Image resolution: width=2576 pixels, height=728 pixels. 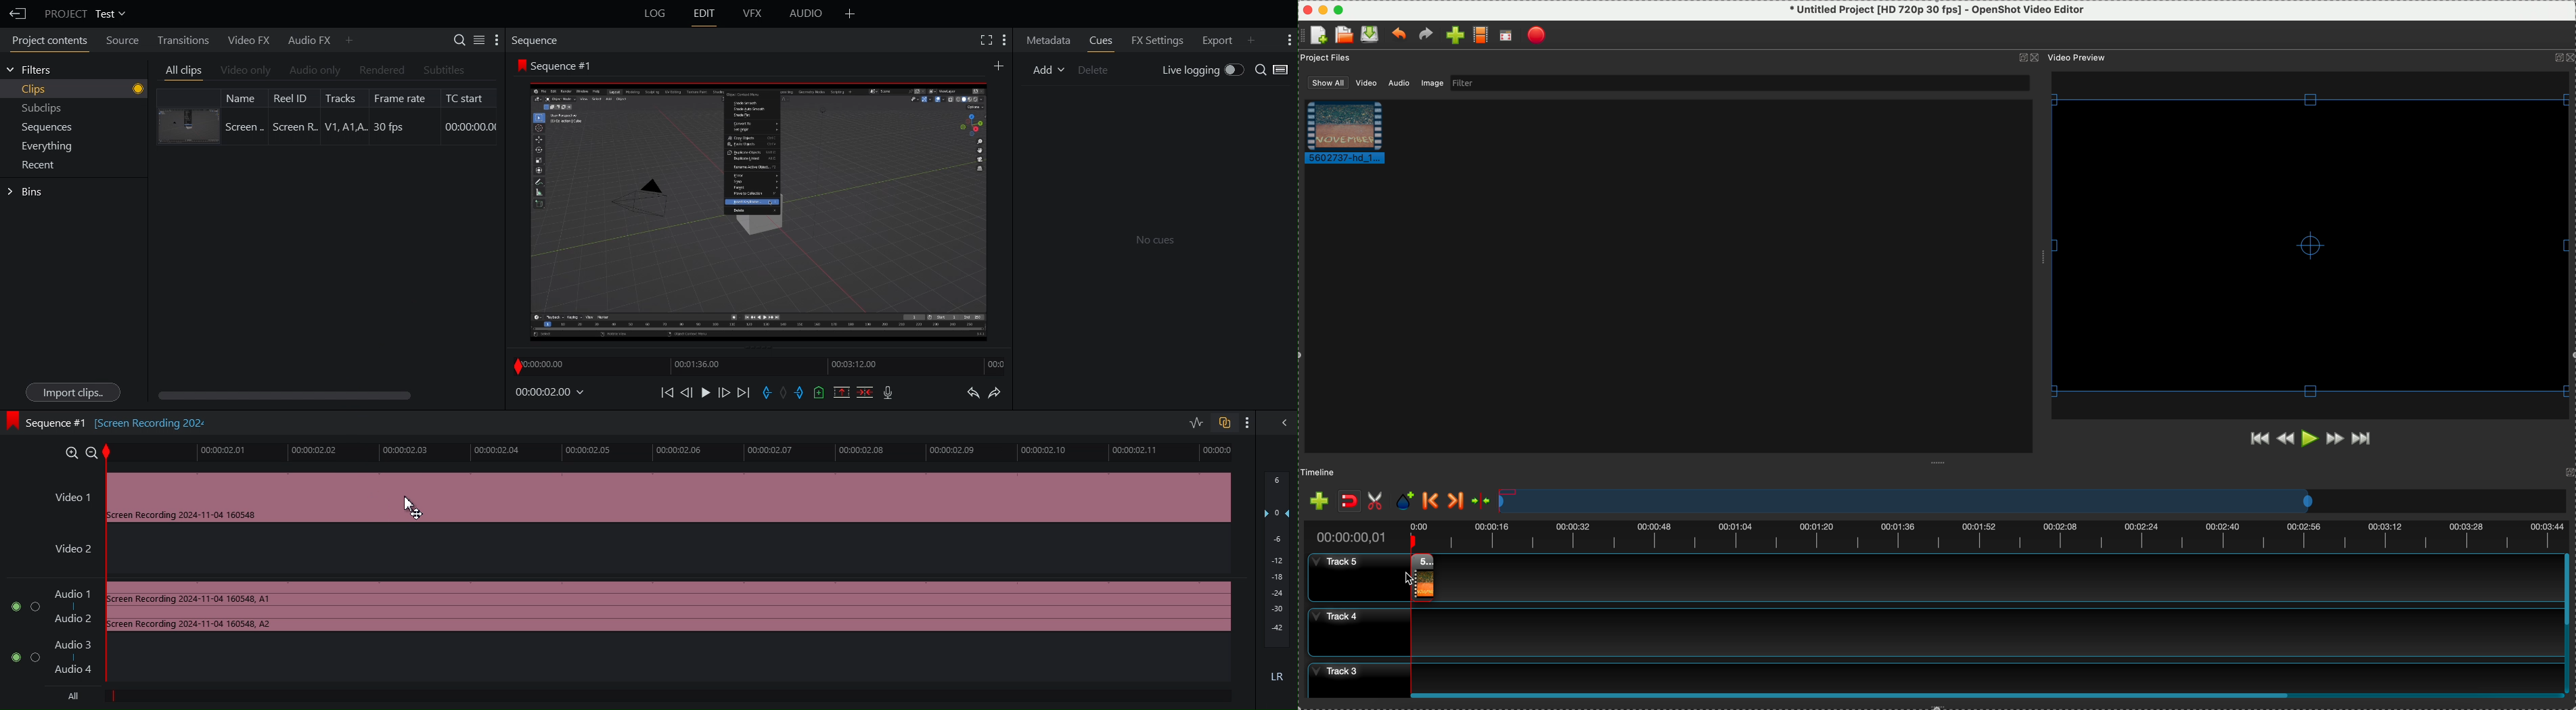 I want to click on fast forward, so click(x=2335, y=441).